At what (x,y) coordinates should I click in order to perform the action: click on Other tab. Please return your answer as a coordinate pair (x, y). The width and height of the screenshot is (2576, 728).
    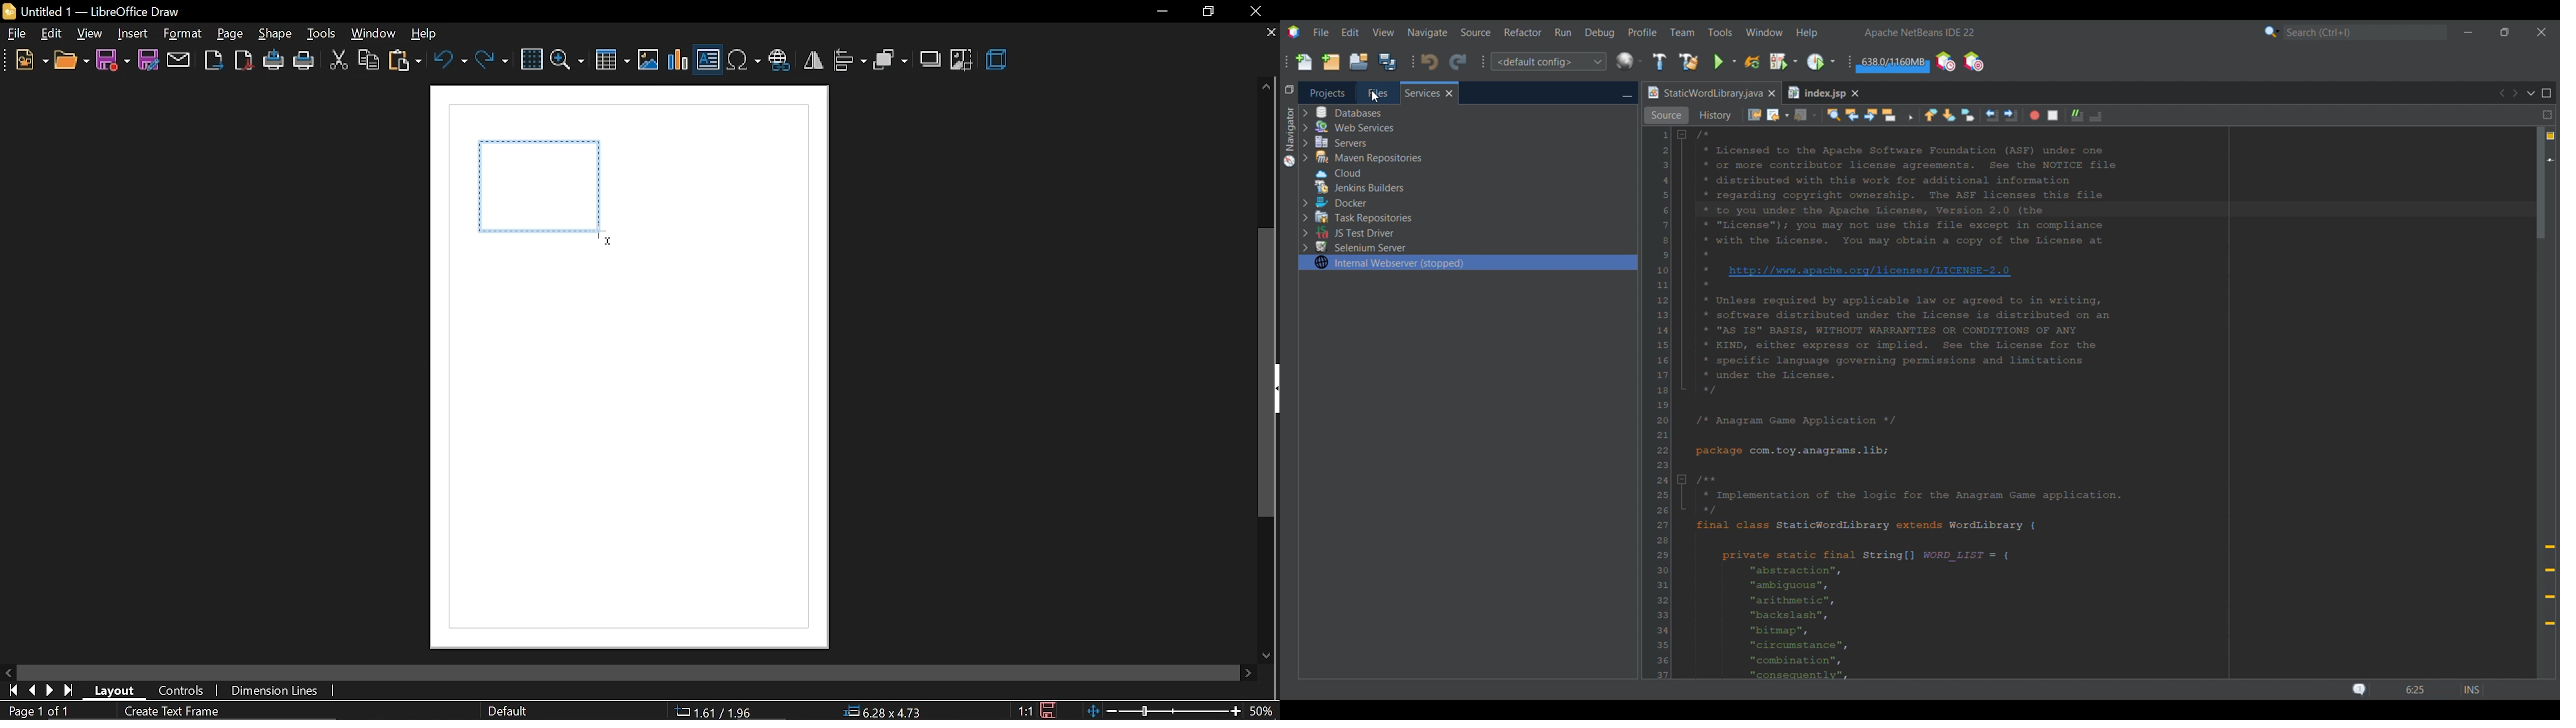
    Looking at the image, I should click on (1822, 93).